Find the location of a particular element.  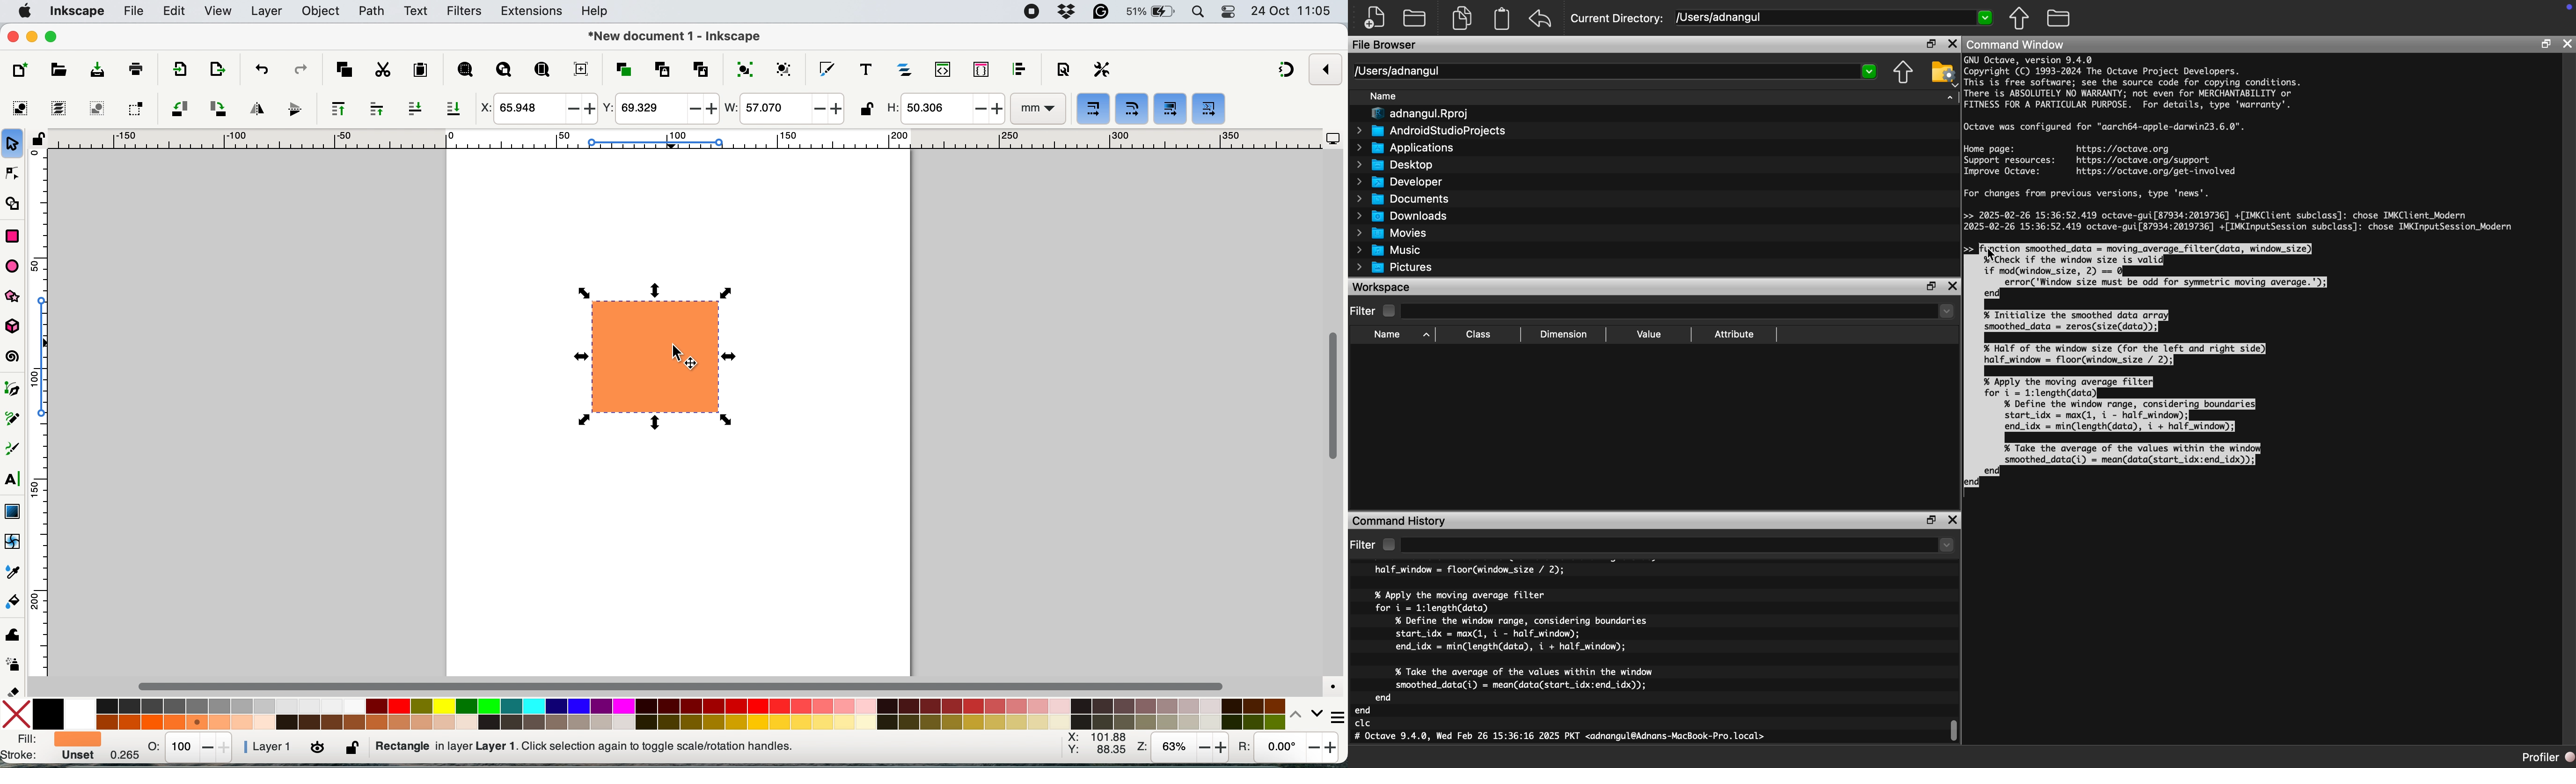

paint bucket tool is located at coordinates (15, 604).